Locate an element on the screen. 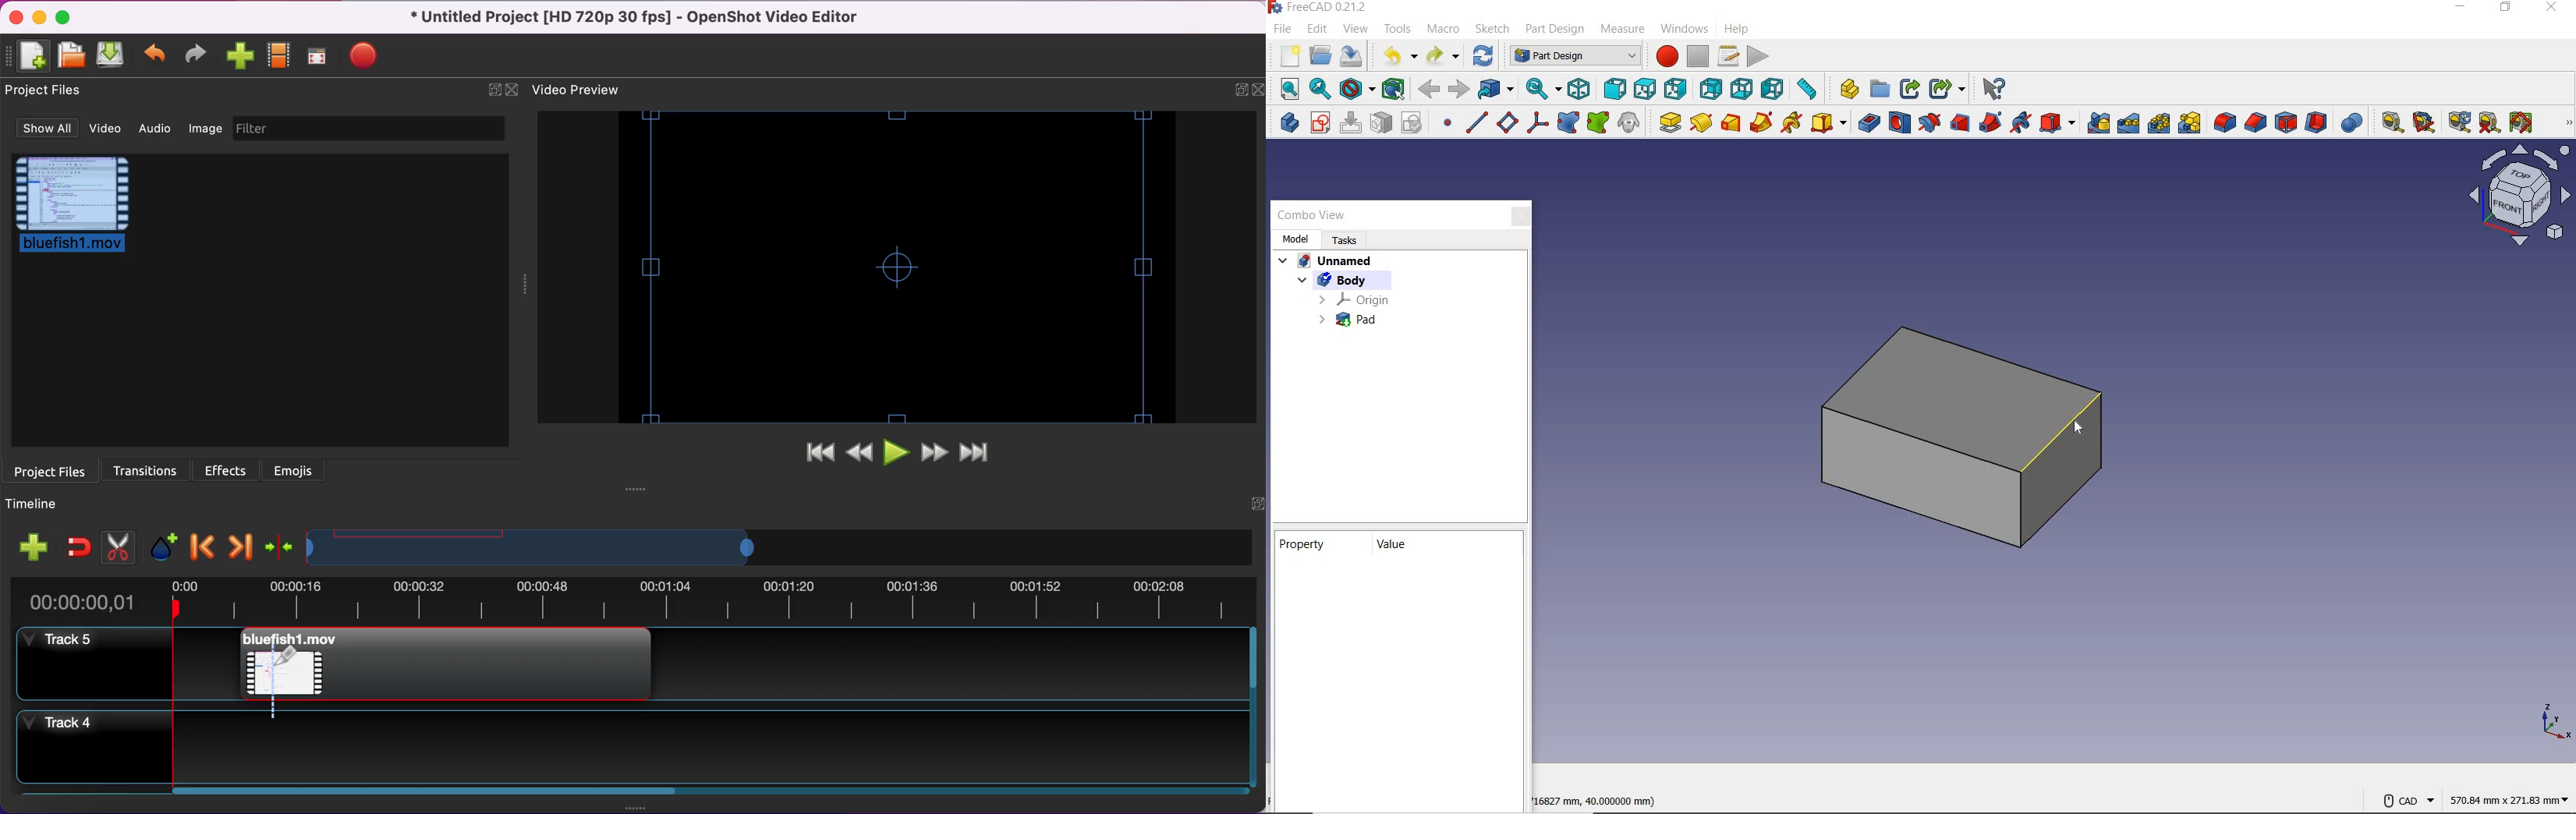  save is located at coordinates (1352, 56).